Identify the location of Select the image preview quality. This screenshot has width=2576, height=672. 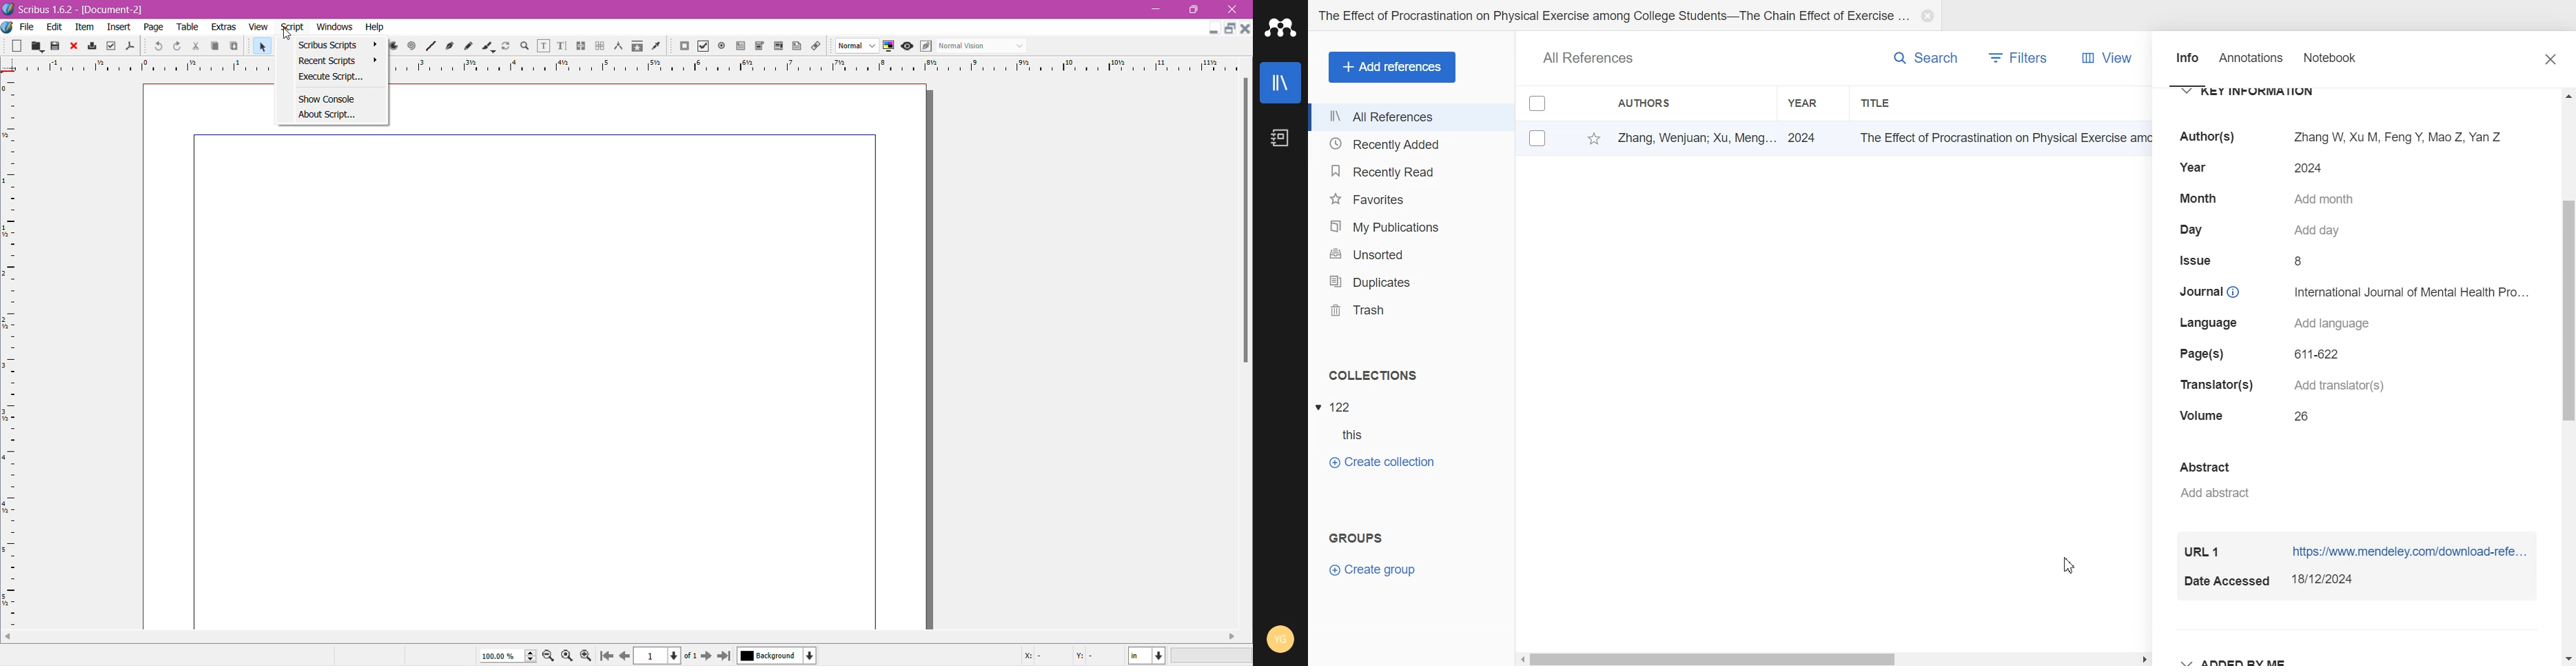
(855, 46).